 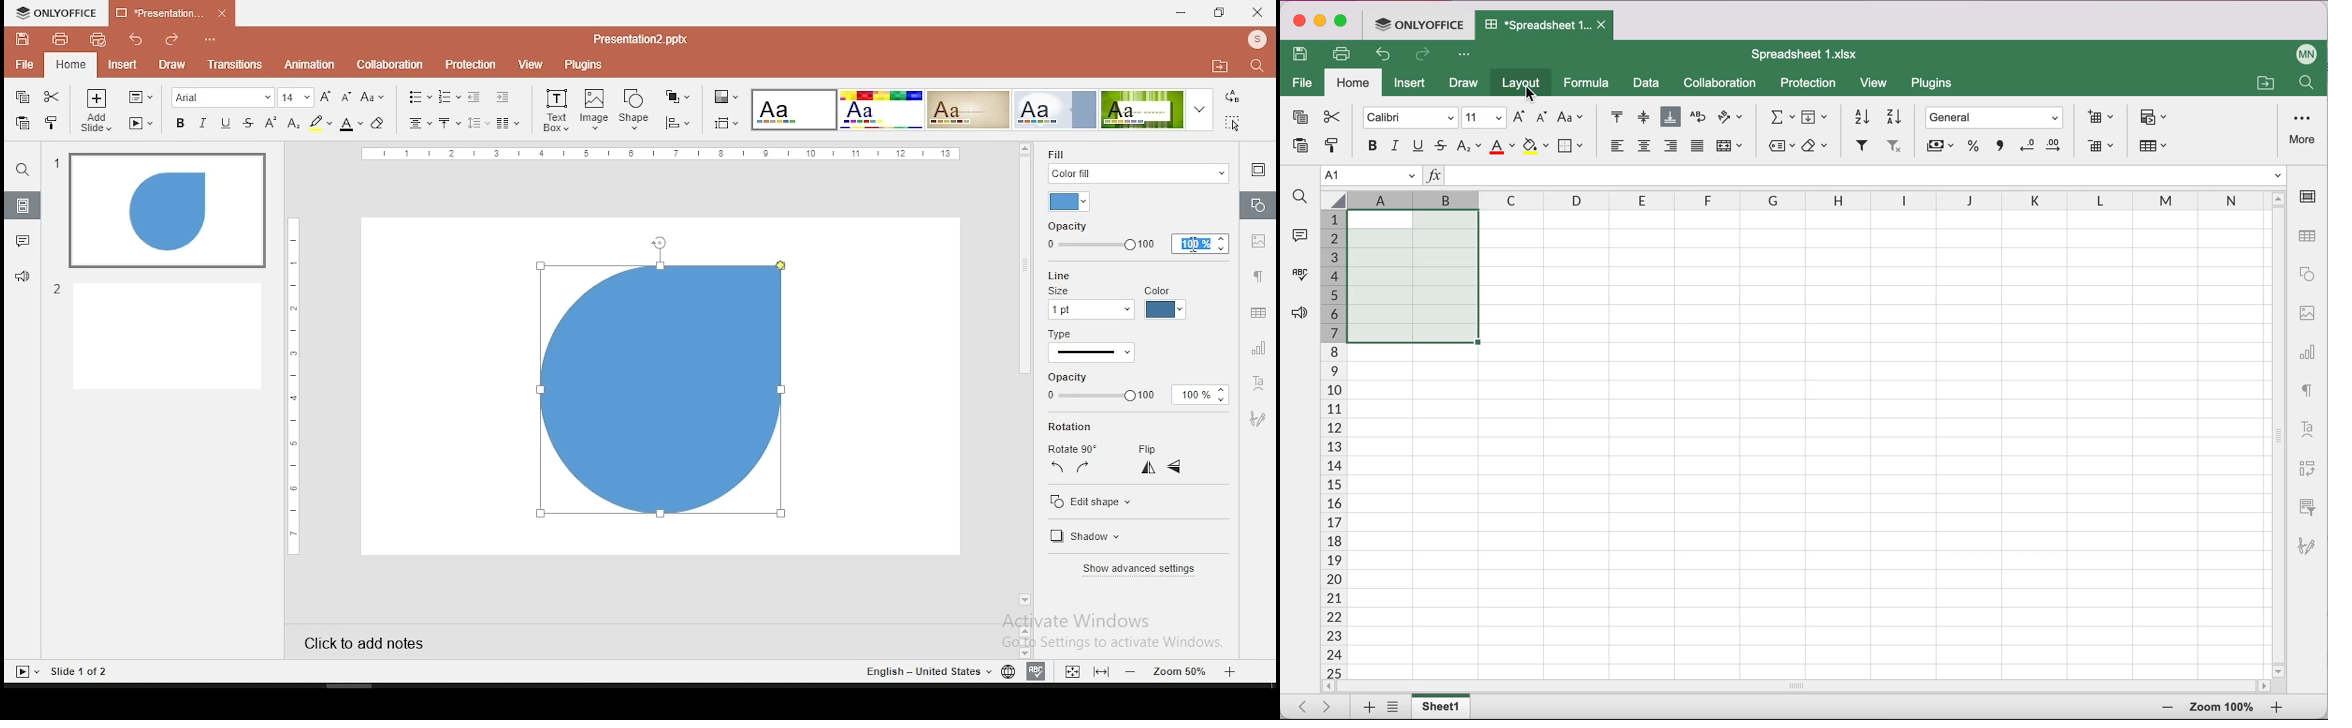 What do you see at coordinates (1536, 147) in the screenshot?
I see `fill color` at bounding box center [1536, 147].